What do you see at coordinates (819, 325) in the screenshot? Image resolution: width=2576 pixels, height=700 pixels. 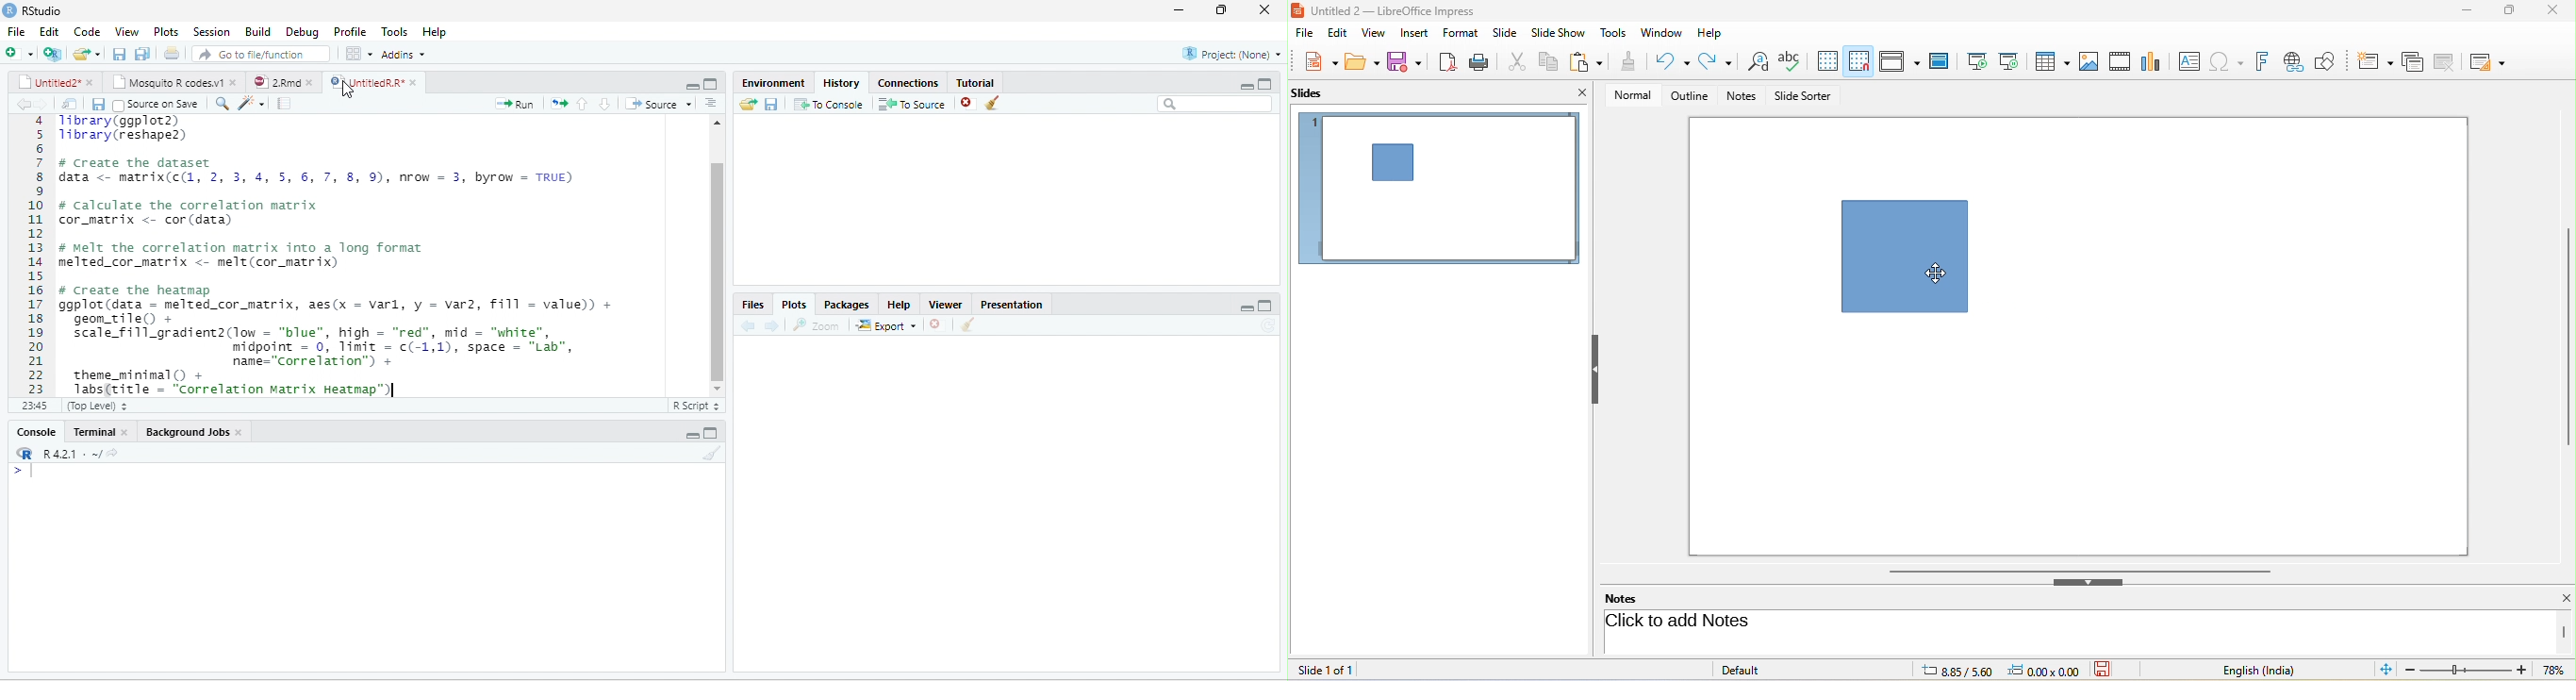 I see `zoom` at bounding box center [819, 325].